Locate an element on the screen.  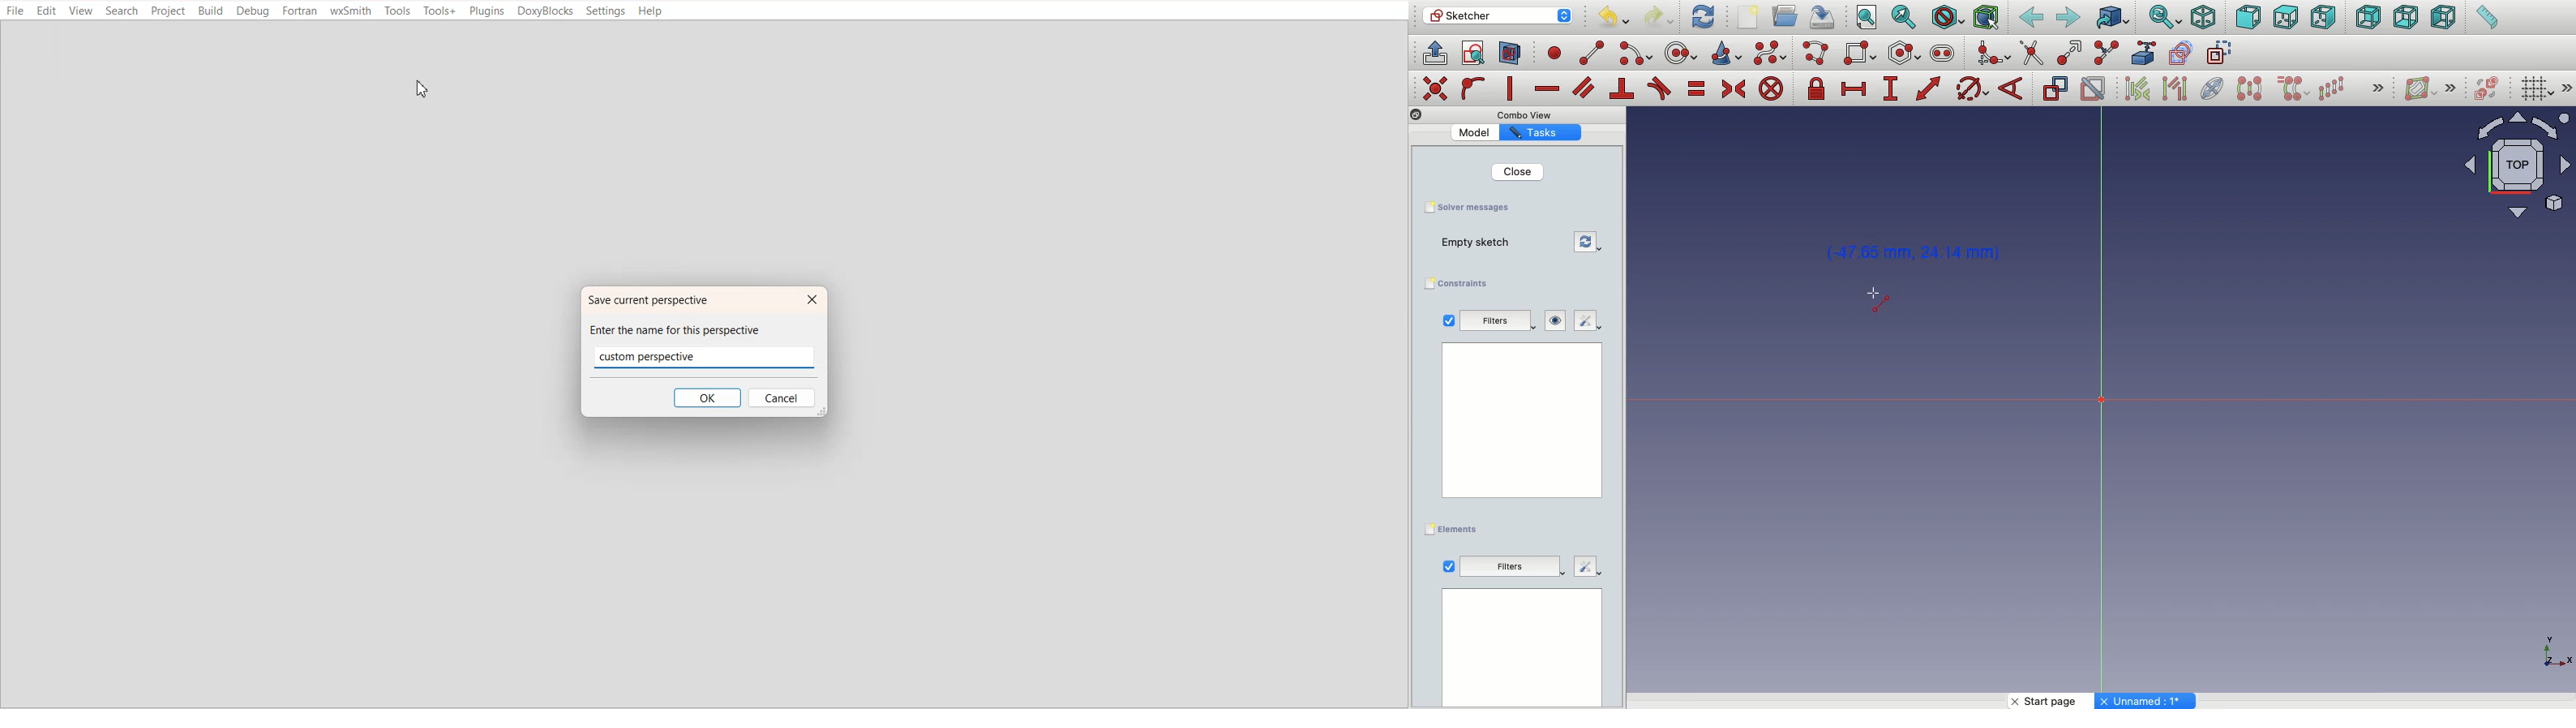
Rectangle is located at coordinates (1862, 54).